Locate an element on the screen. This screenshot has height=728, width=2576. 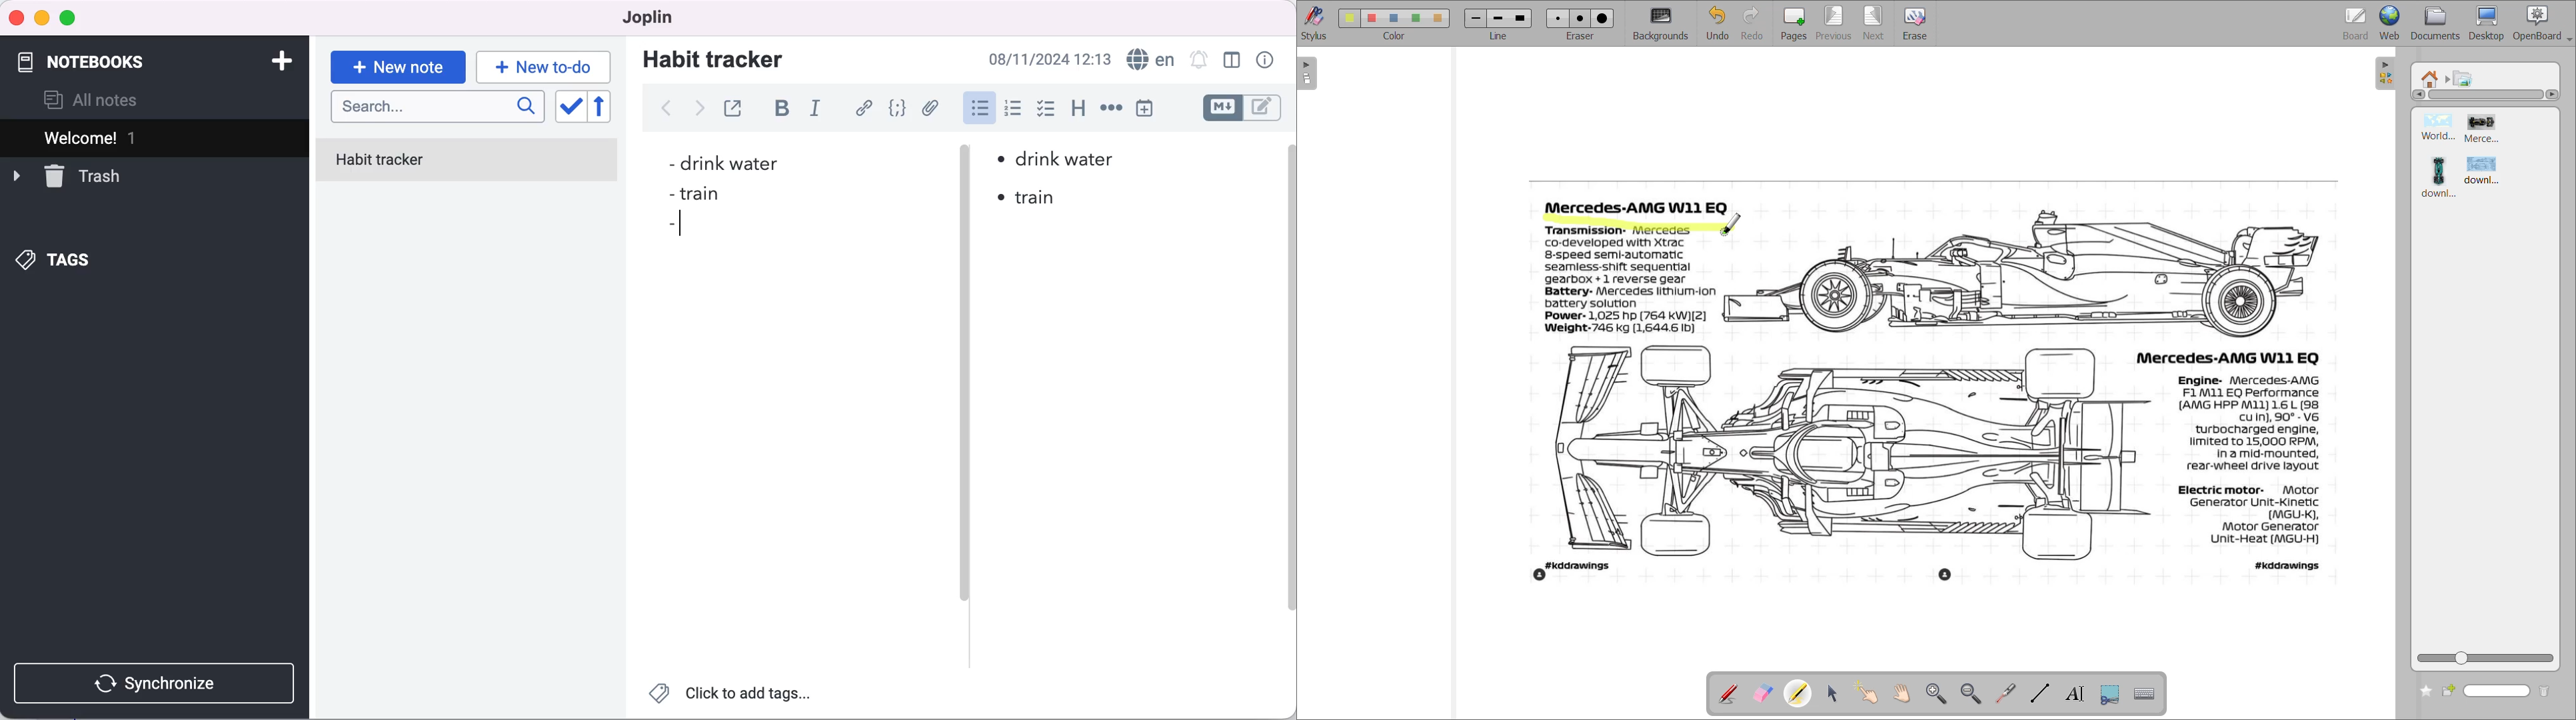
language is located at coordinates (1149, 60).